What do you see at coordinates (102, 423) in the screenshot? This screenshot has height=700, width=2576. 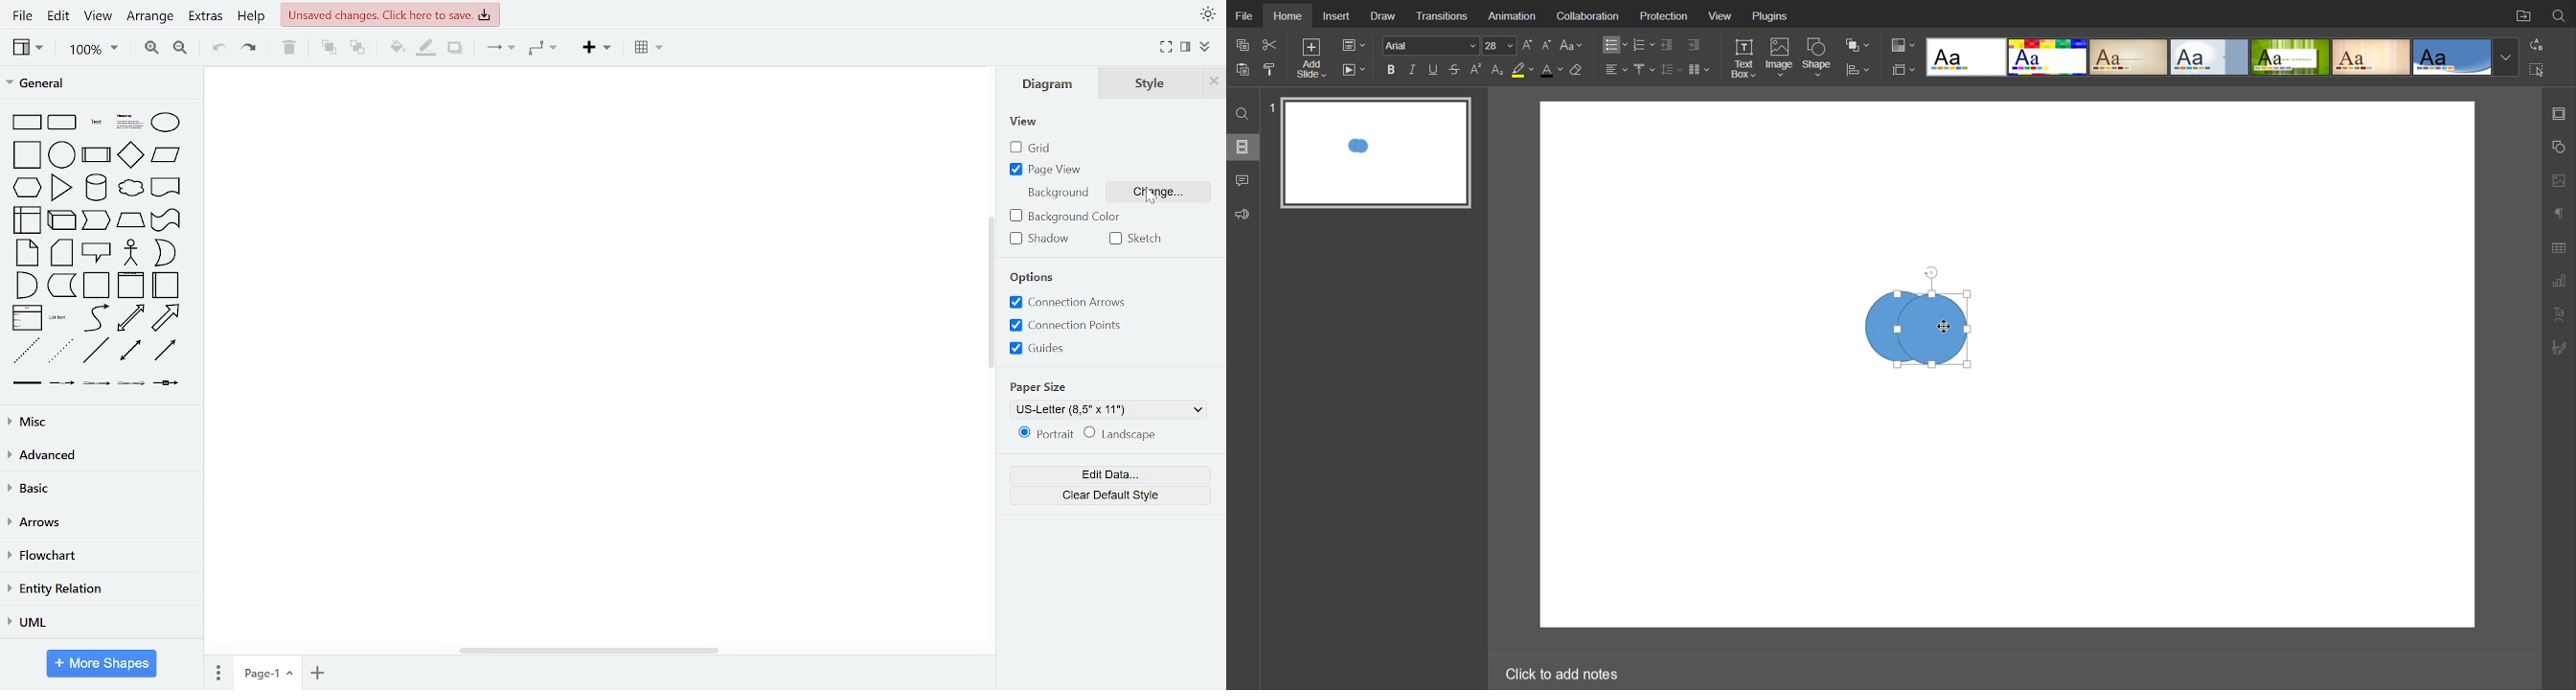 I see `misc` at bounding box center [102, 423].